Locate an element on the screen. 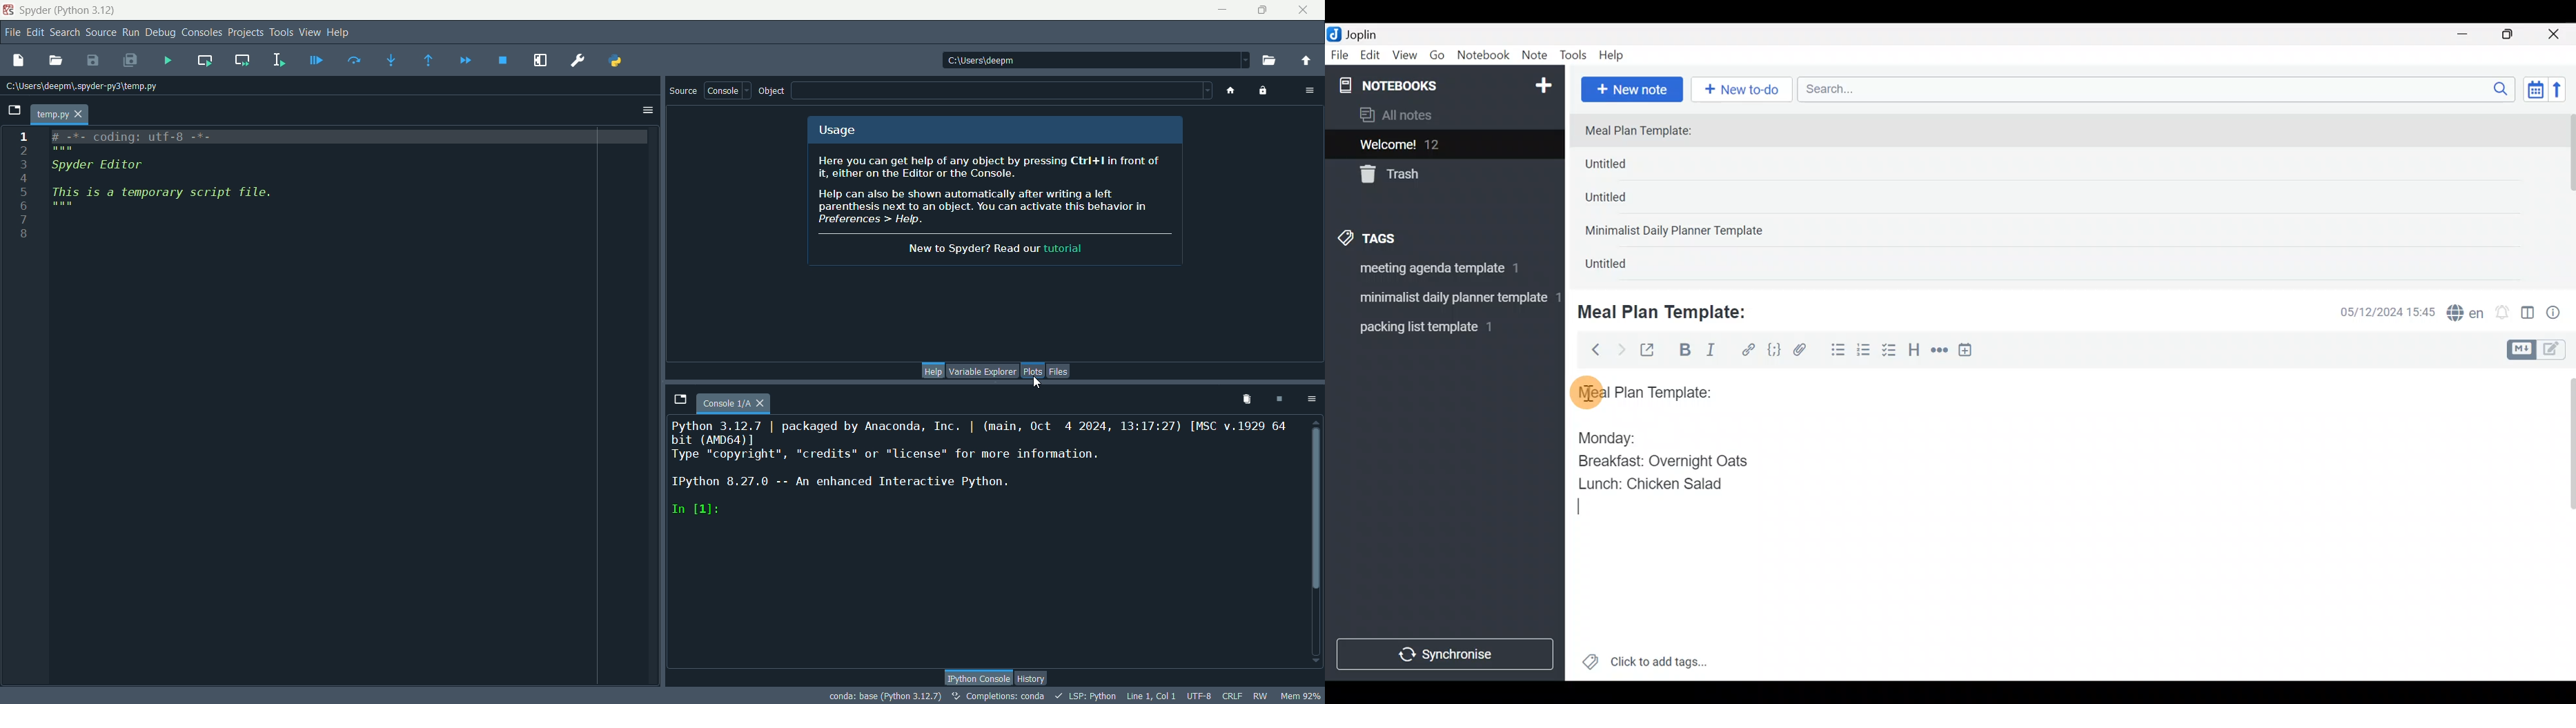  Mem is located at coordinates (1299, 694).